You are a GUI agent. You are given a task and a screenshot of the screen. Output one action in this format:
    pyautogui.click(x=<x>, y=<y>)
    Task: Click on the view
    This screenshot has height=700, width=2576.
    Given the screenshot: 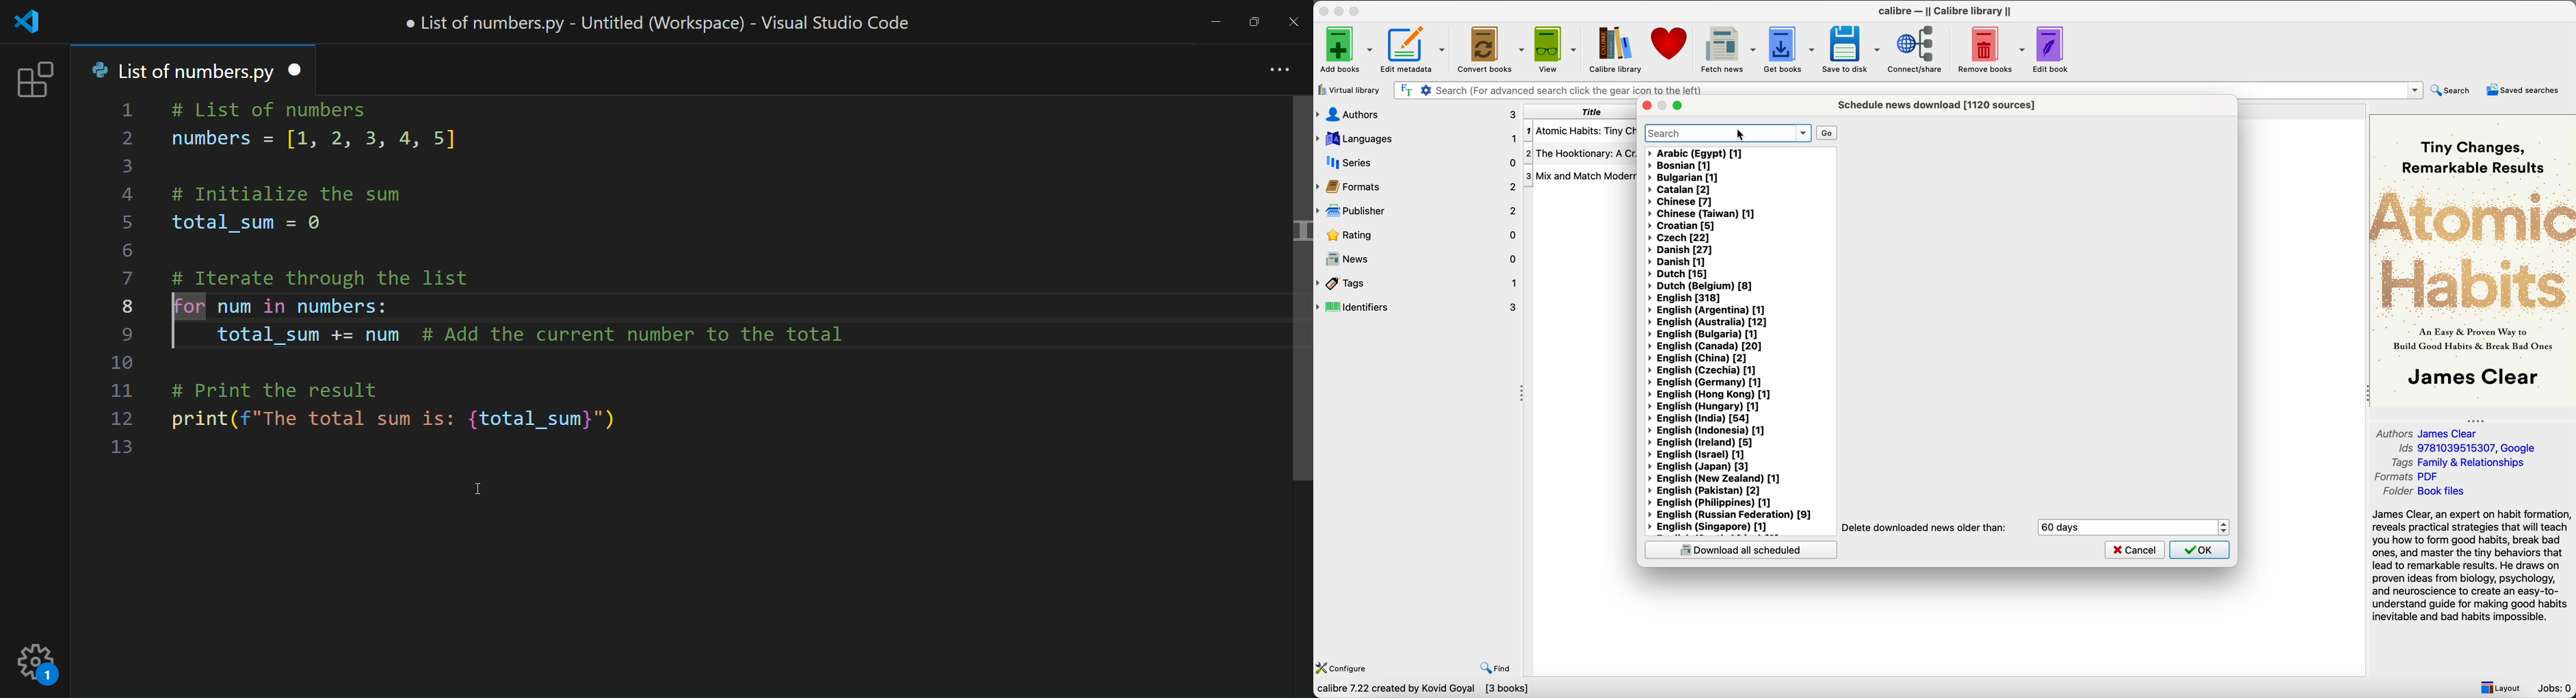 What is the action you would take?
    pyautogui.click(x=1555, y=49)
    